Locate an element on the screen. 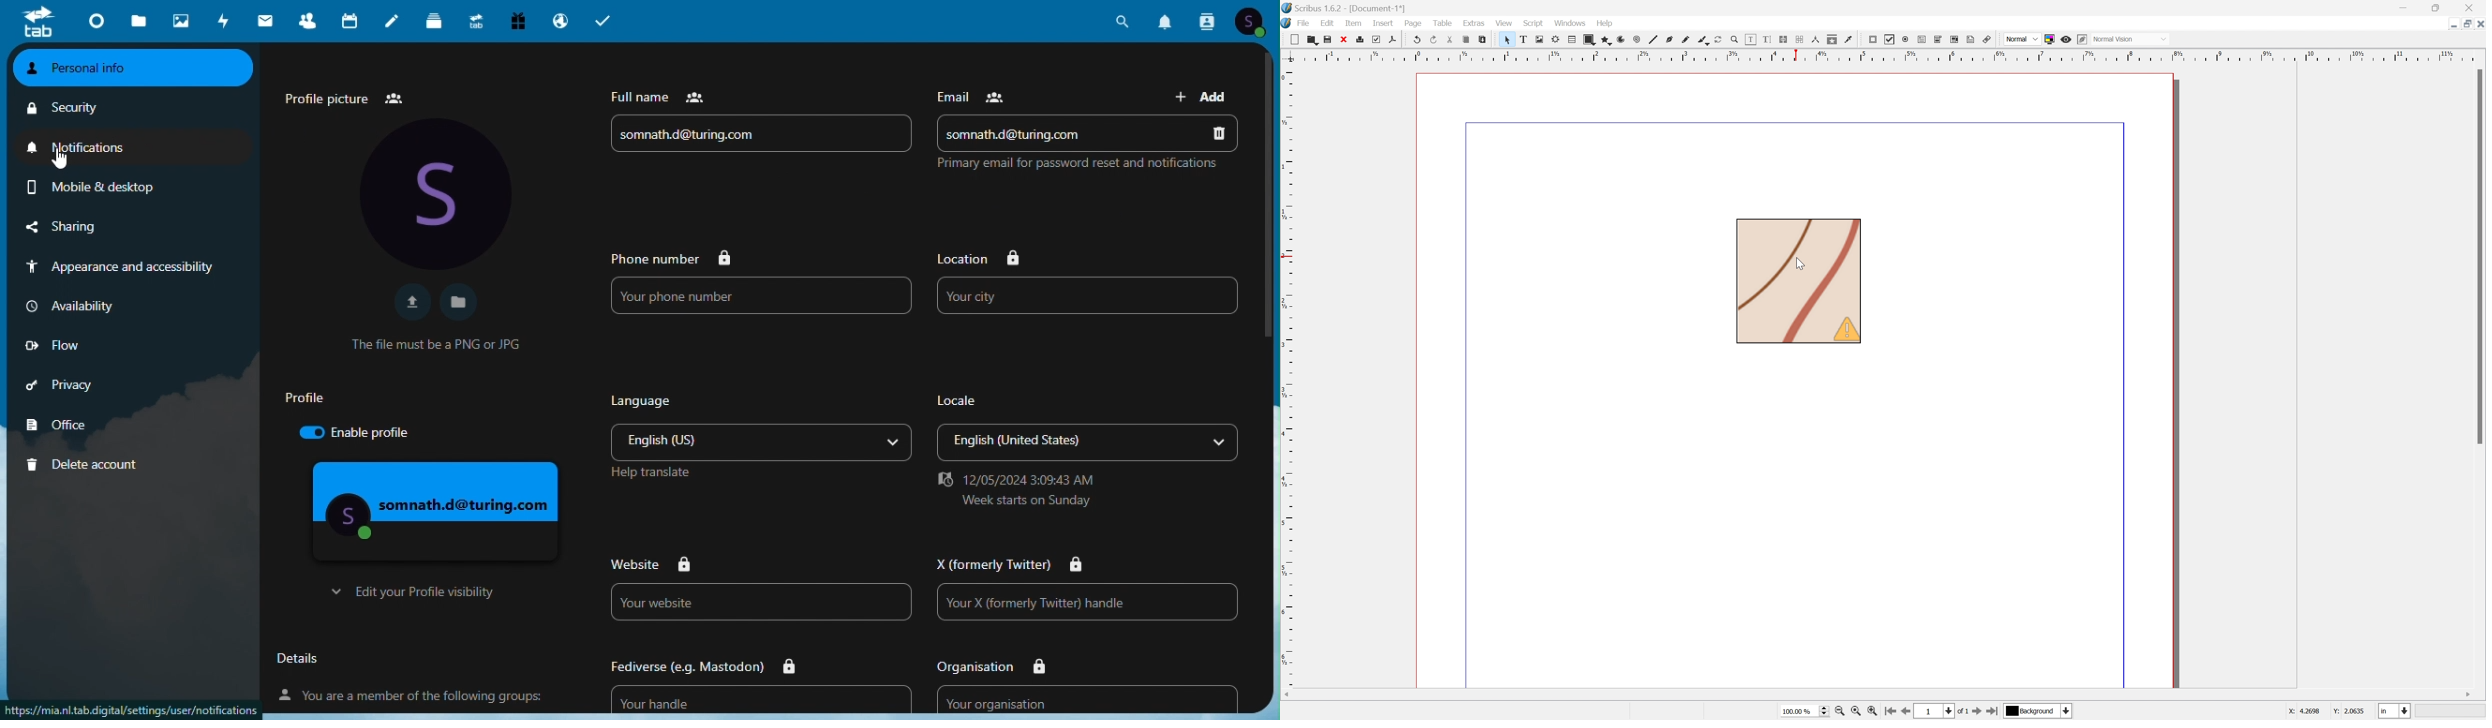 This screenshot has height=728, width=2492. Print is located at coordinates (1363, 39).